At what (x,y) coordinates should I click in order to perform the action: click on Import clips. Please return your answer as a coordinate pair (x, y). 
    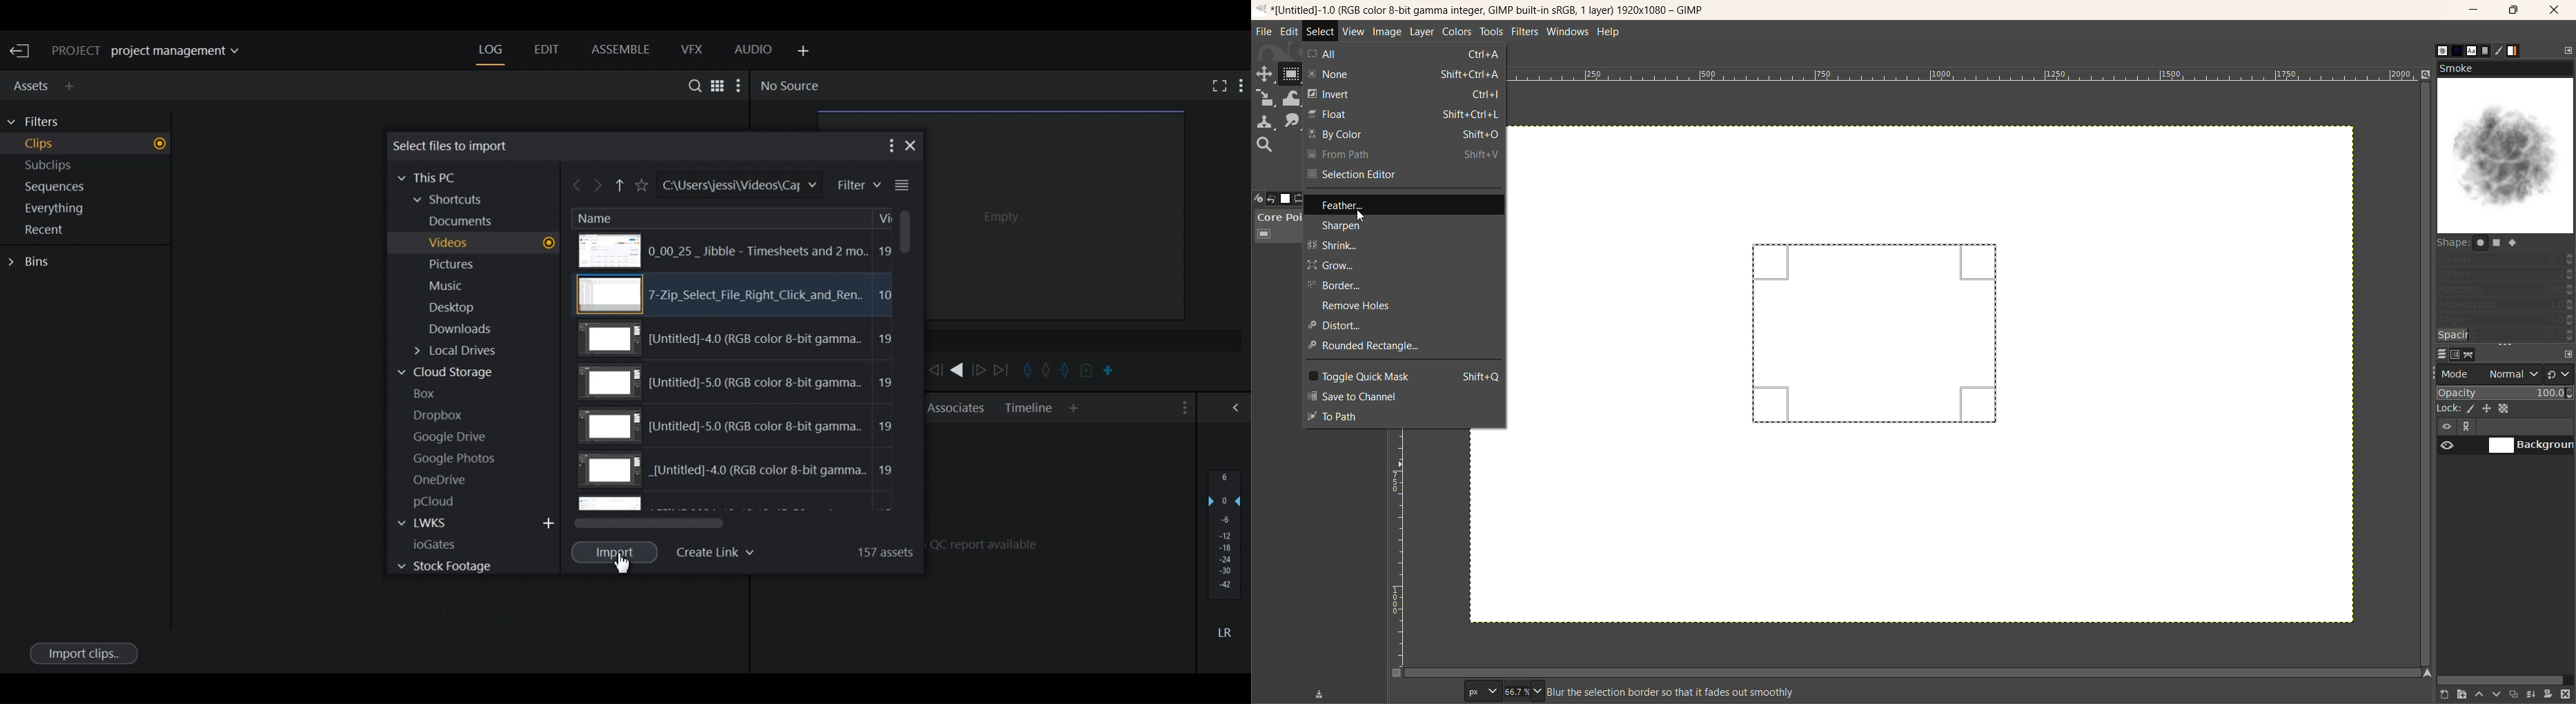
    Looking at the image, I should click on (83, 653).